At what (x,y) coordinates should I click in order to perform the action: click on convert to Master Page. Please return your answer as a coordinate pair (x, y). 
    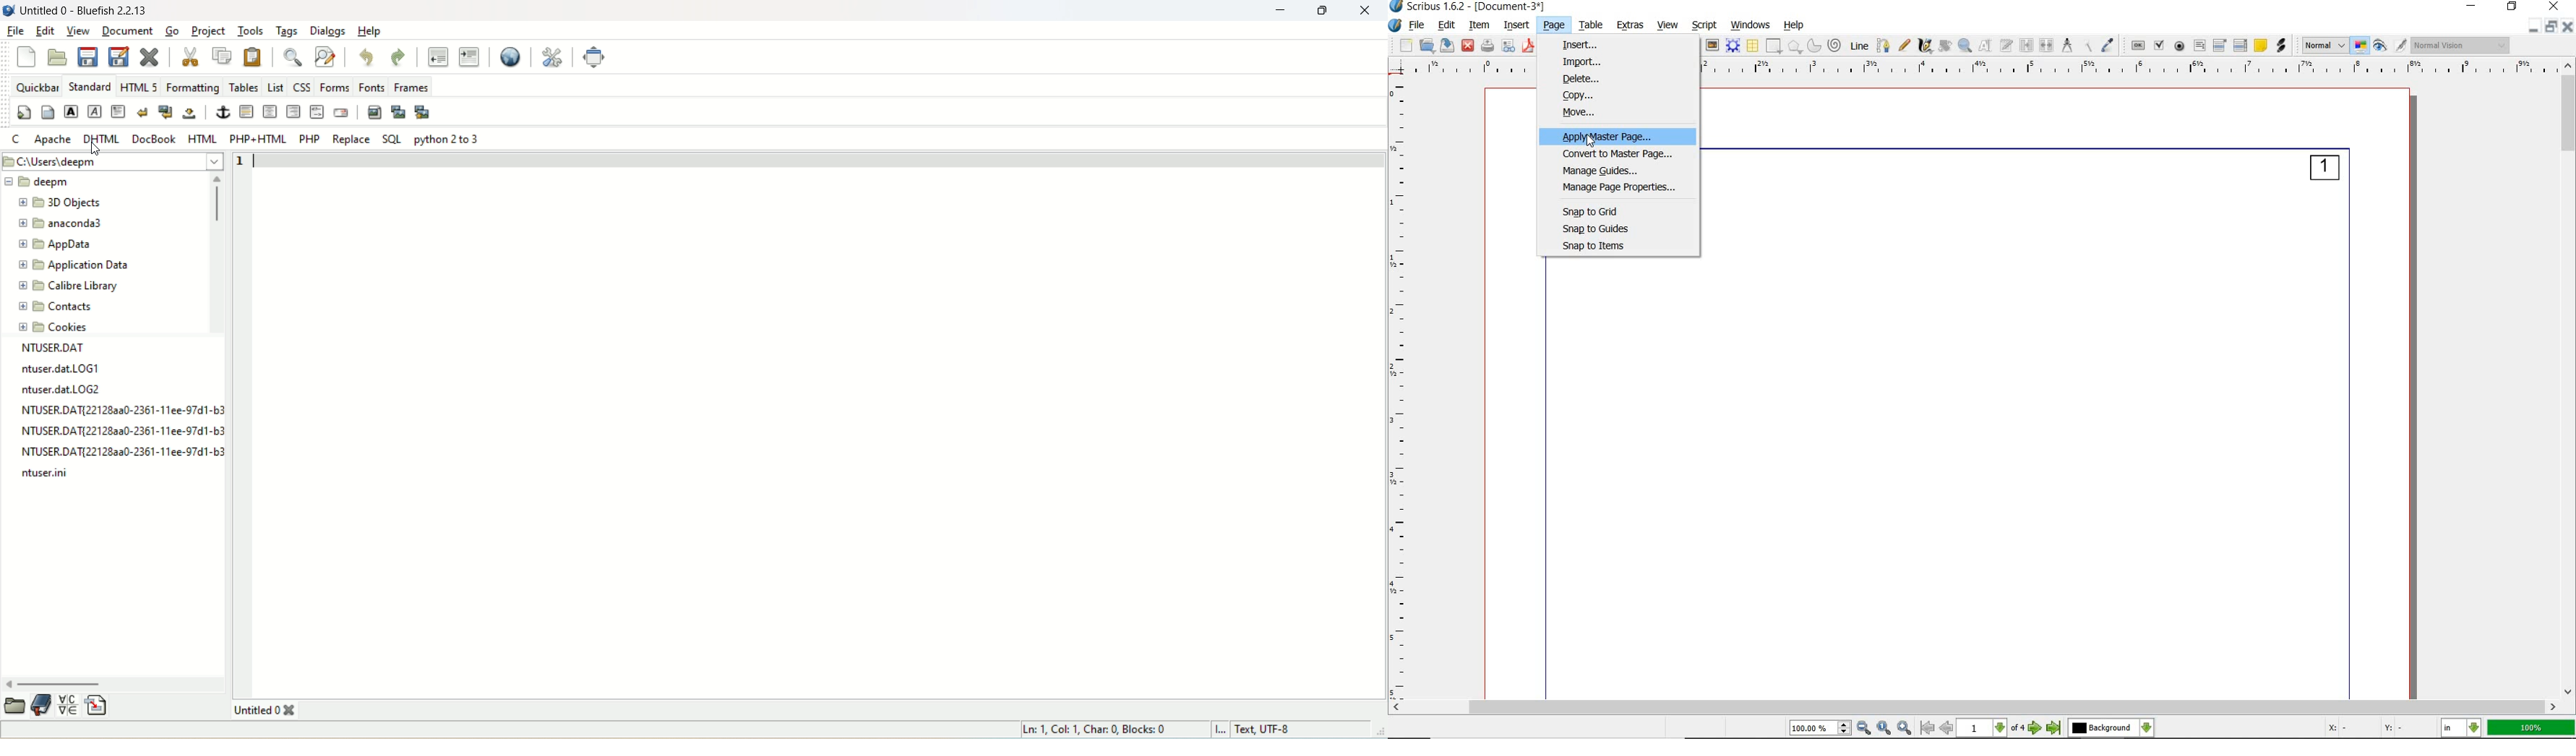
    Looking at the image, I should click on (1621, 154).